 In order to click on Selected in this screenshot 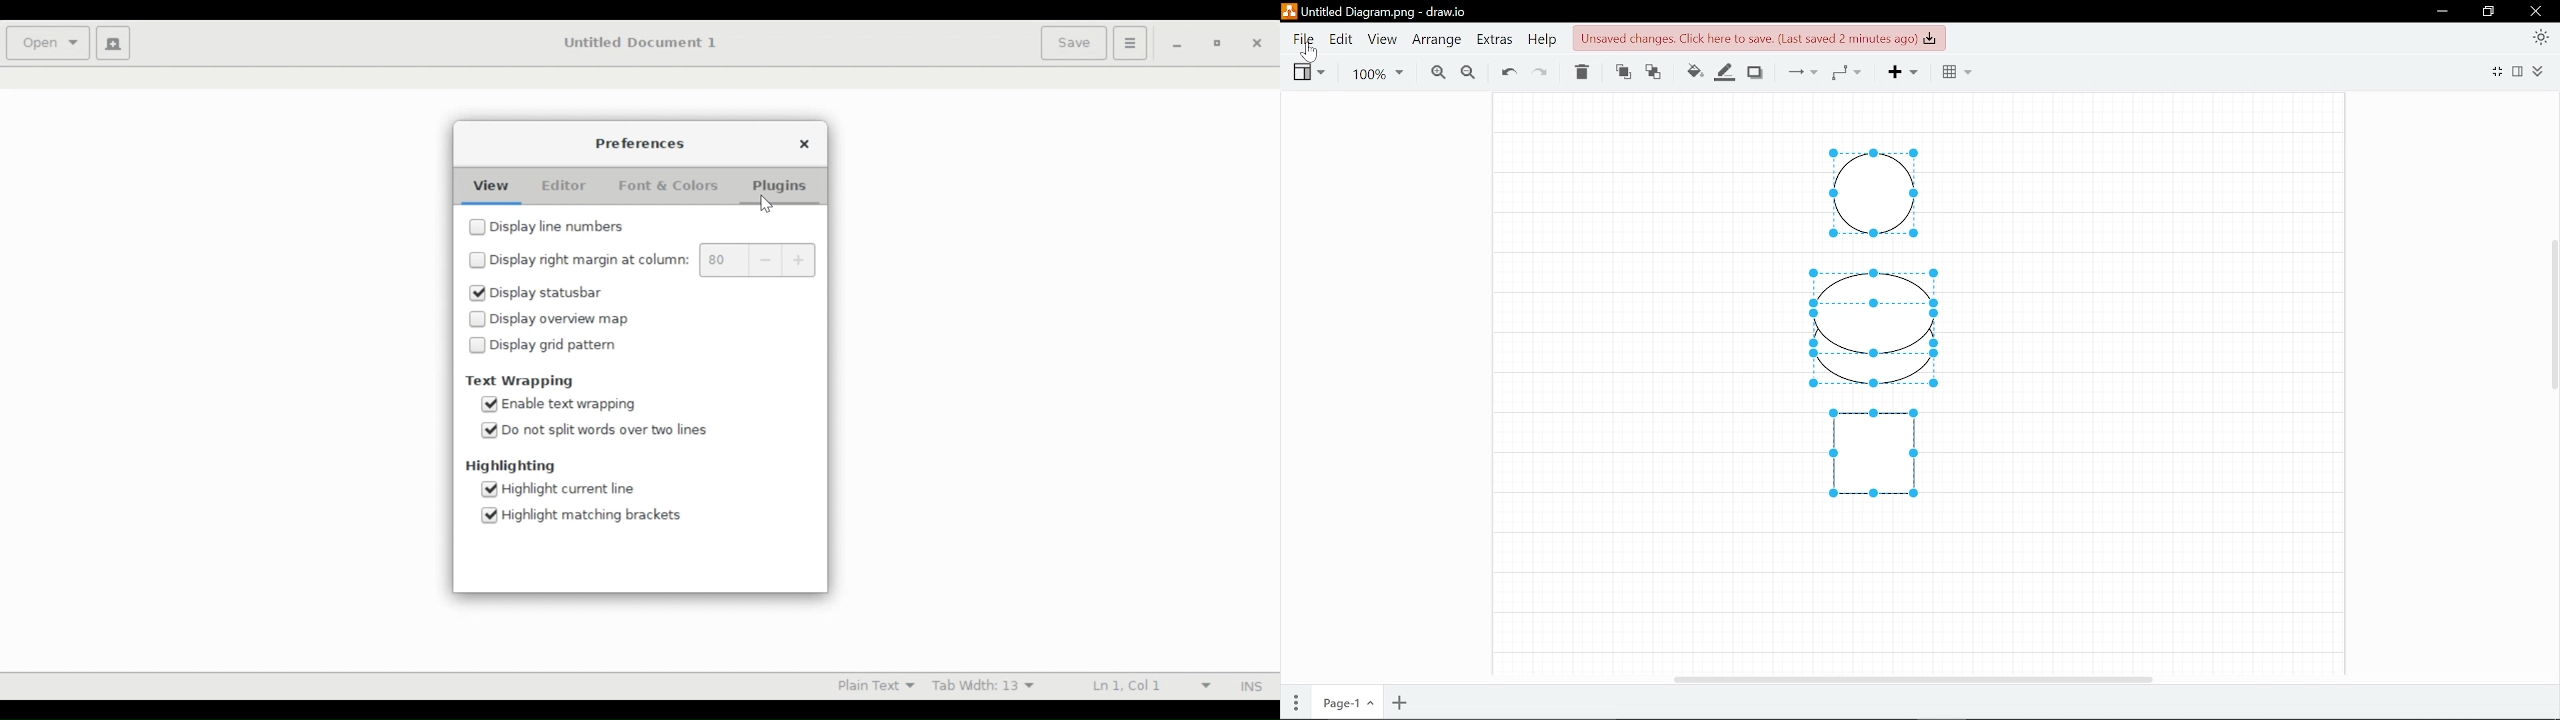, I will do `click(477, 293)`.